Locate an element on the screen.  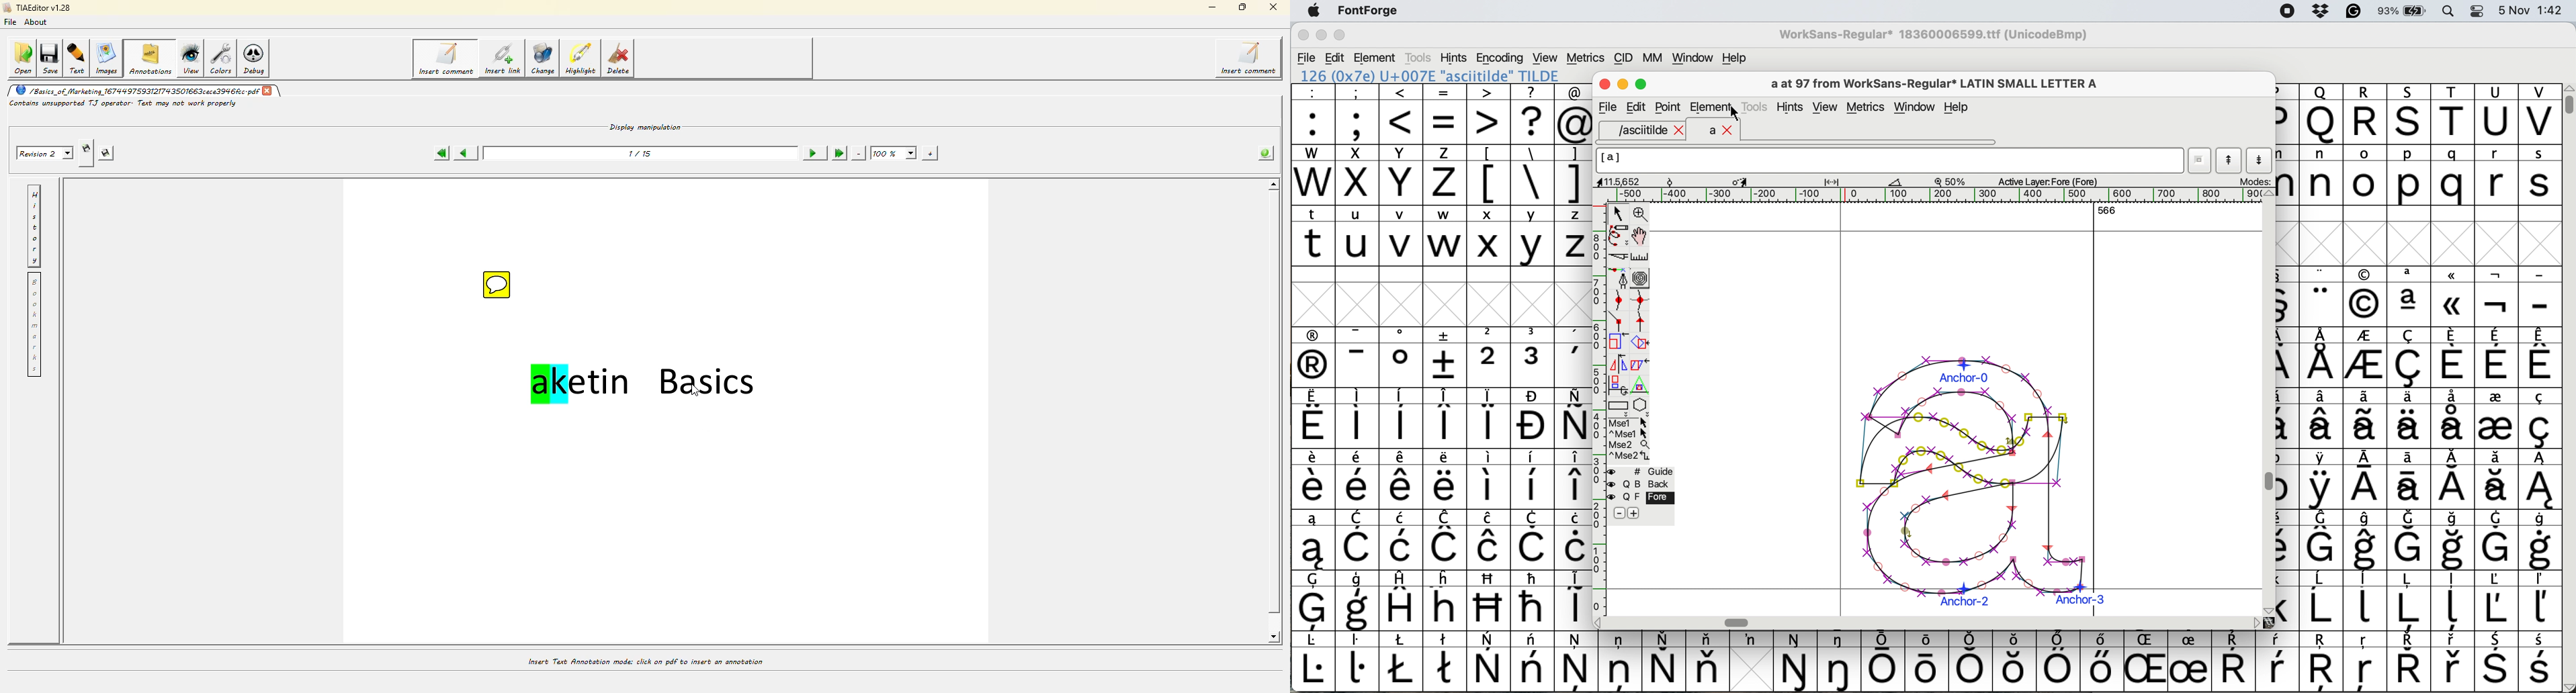
symbol is located at coordinates (1314, 419).